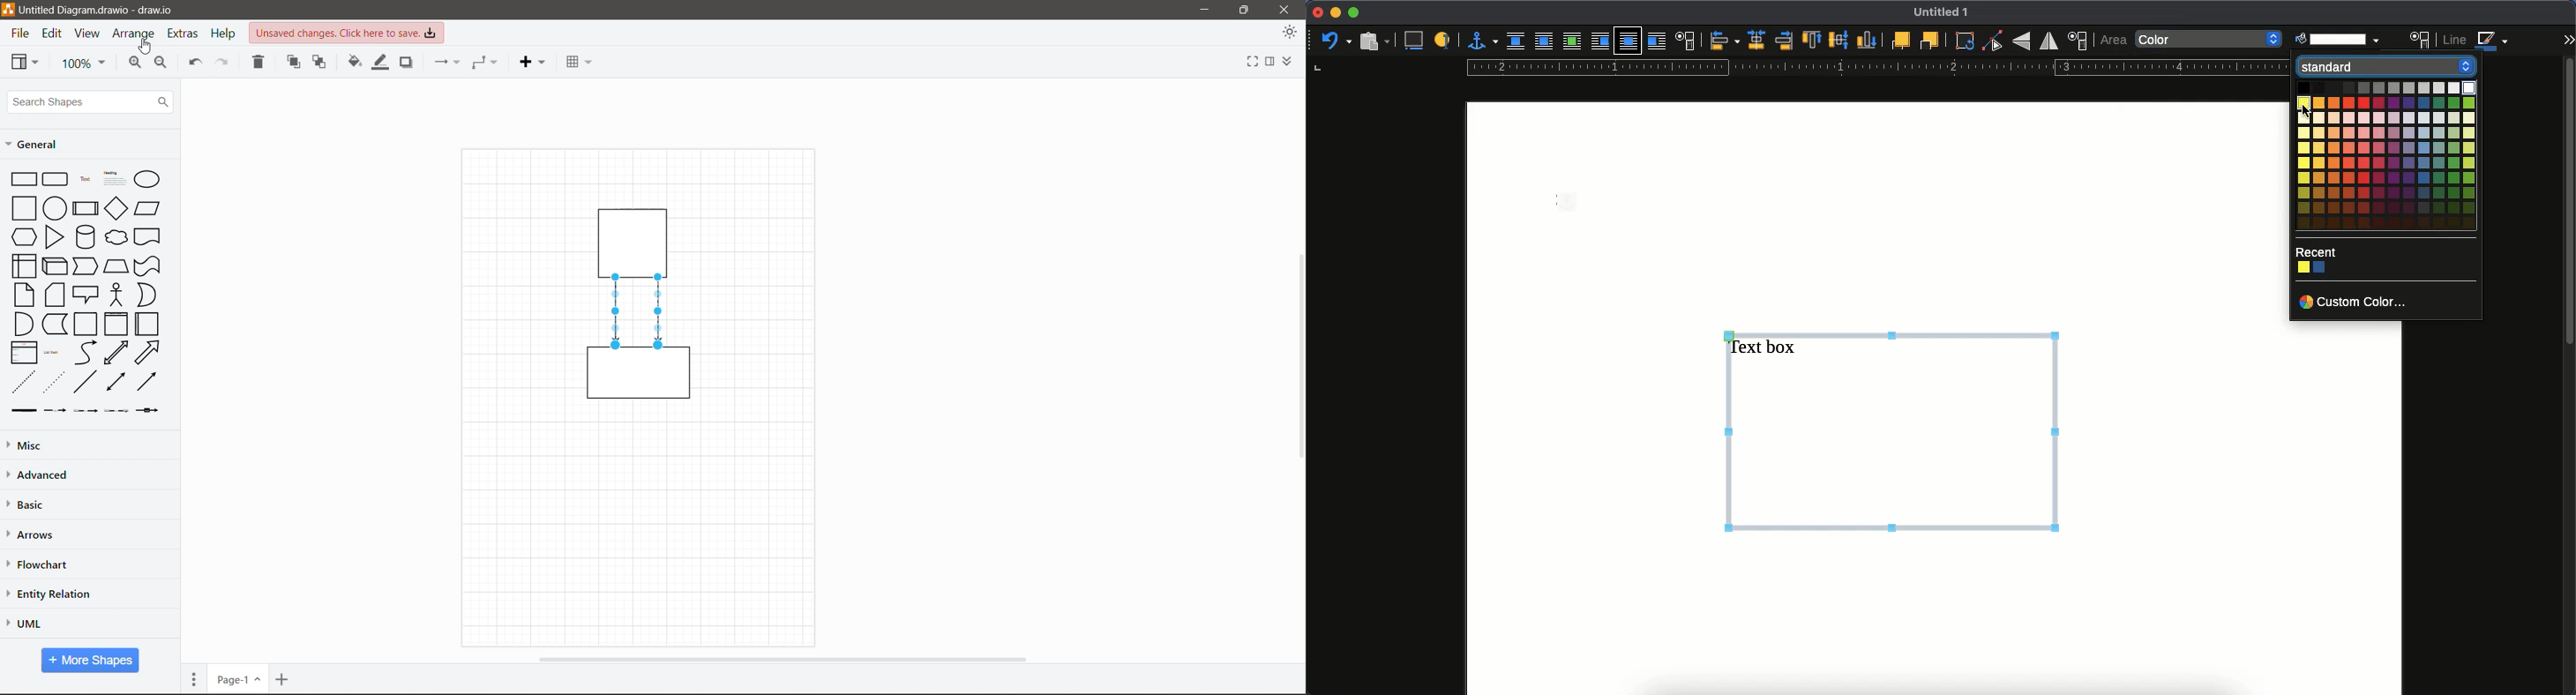 The height and width of the screenshot is (700, 2576). I want to click on View, so click(87, 34).